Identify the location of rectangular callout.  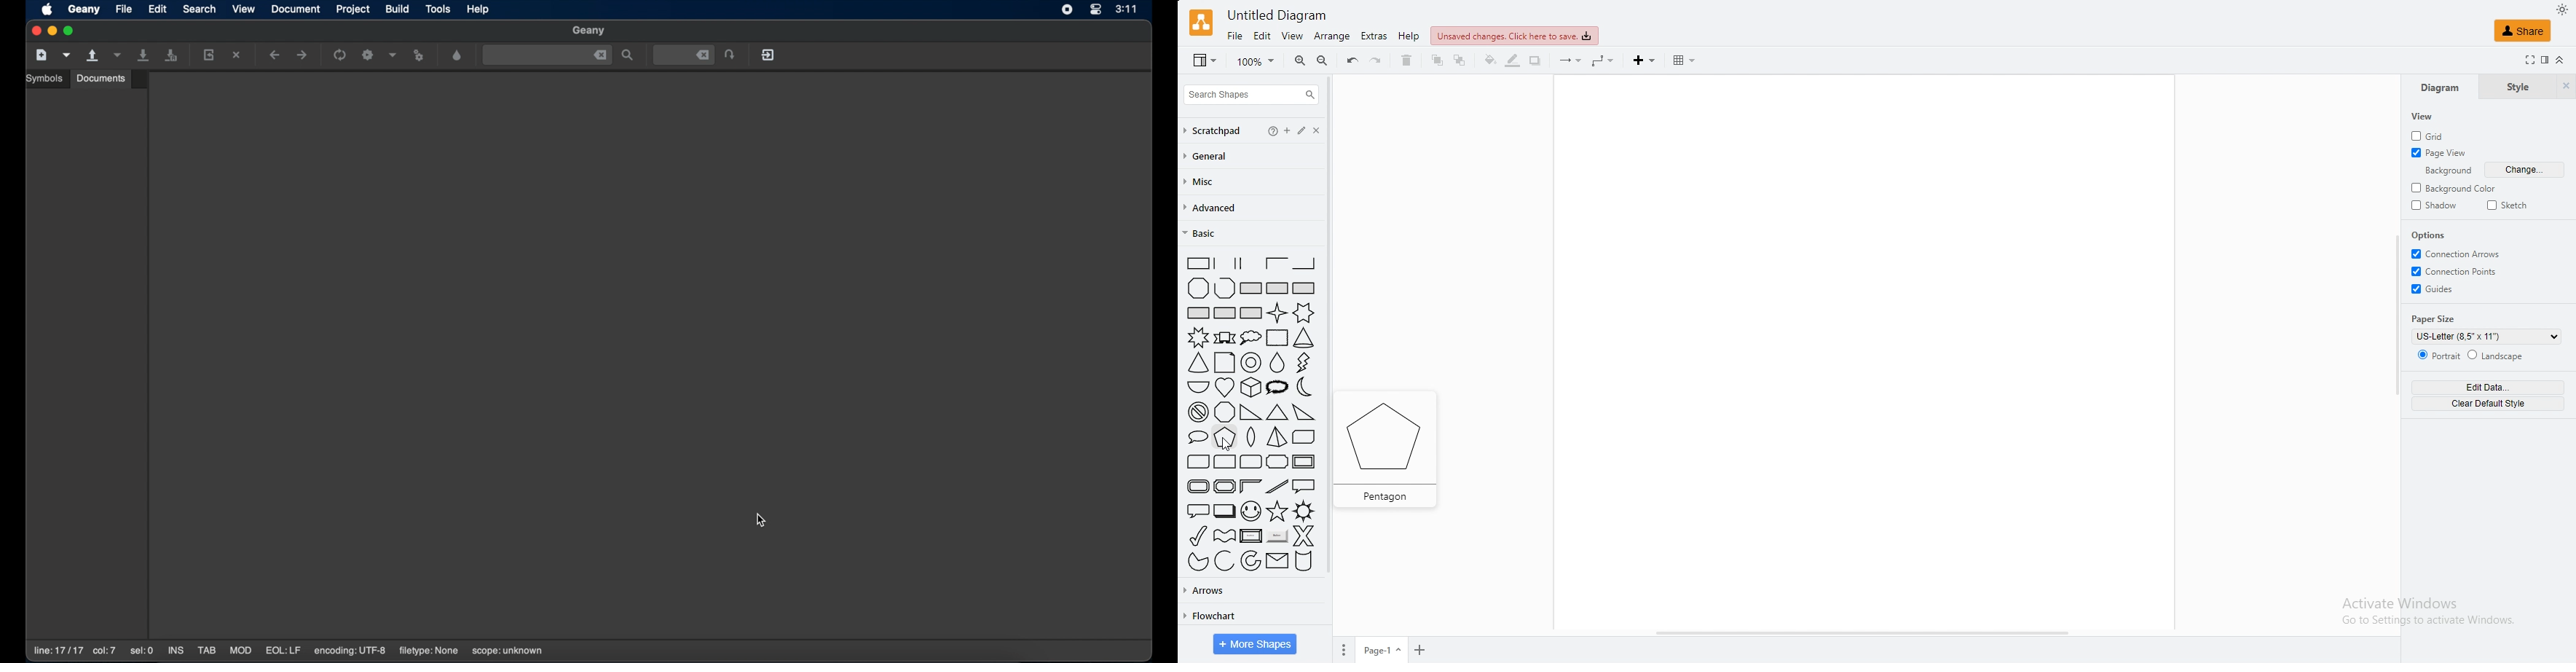
(1305, 487).